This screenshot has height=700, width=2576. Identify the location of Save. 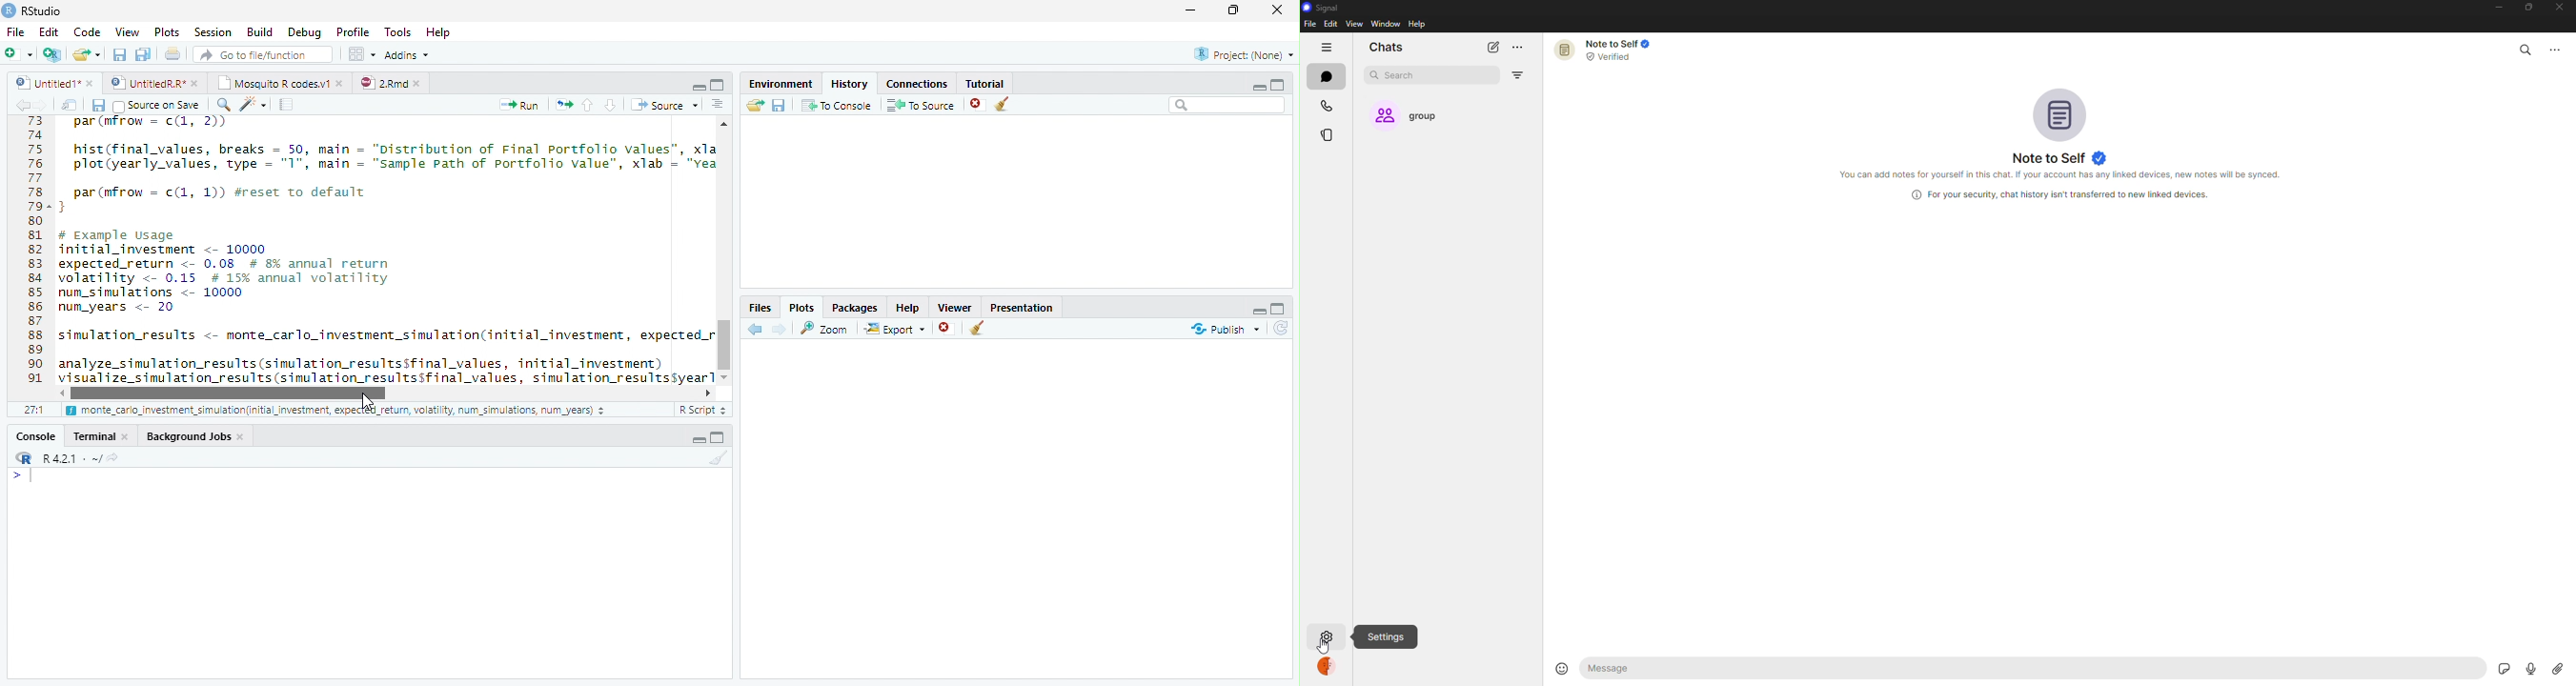
(779, 105).